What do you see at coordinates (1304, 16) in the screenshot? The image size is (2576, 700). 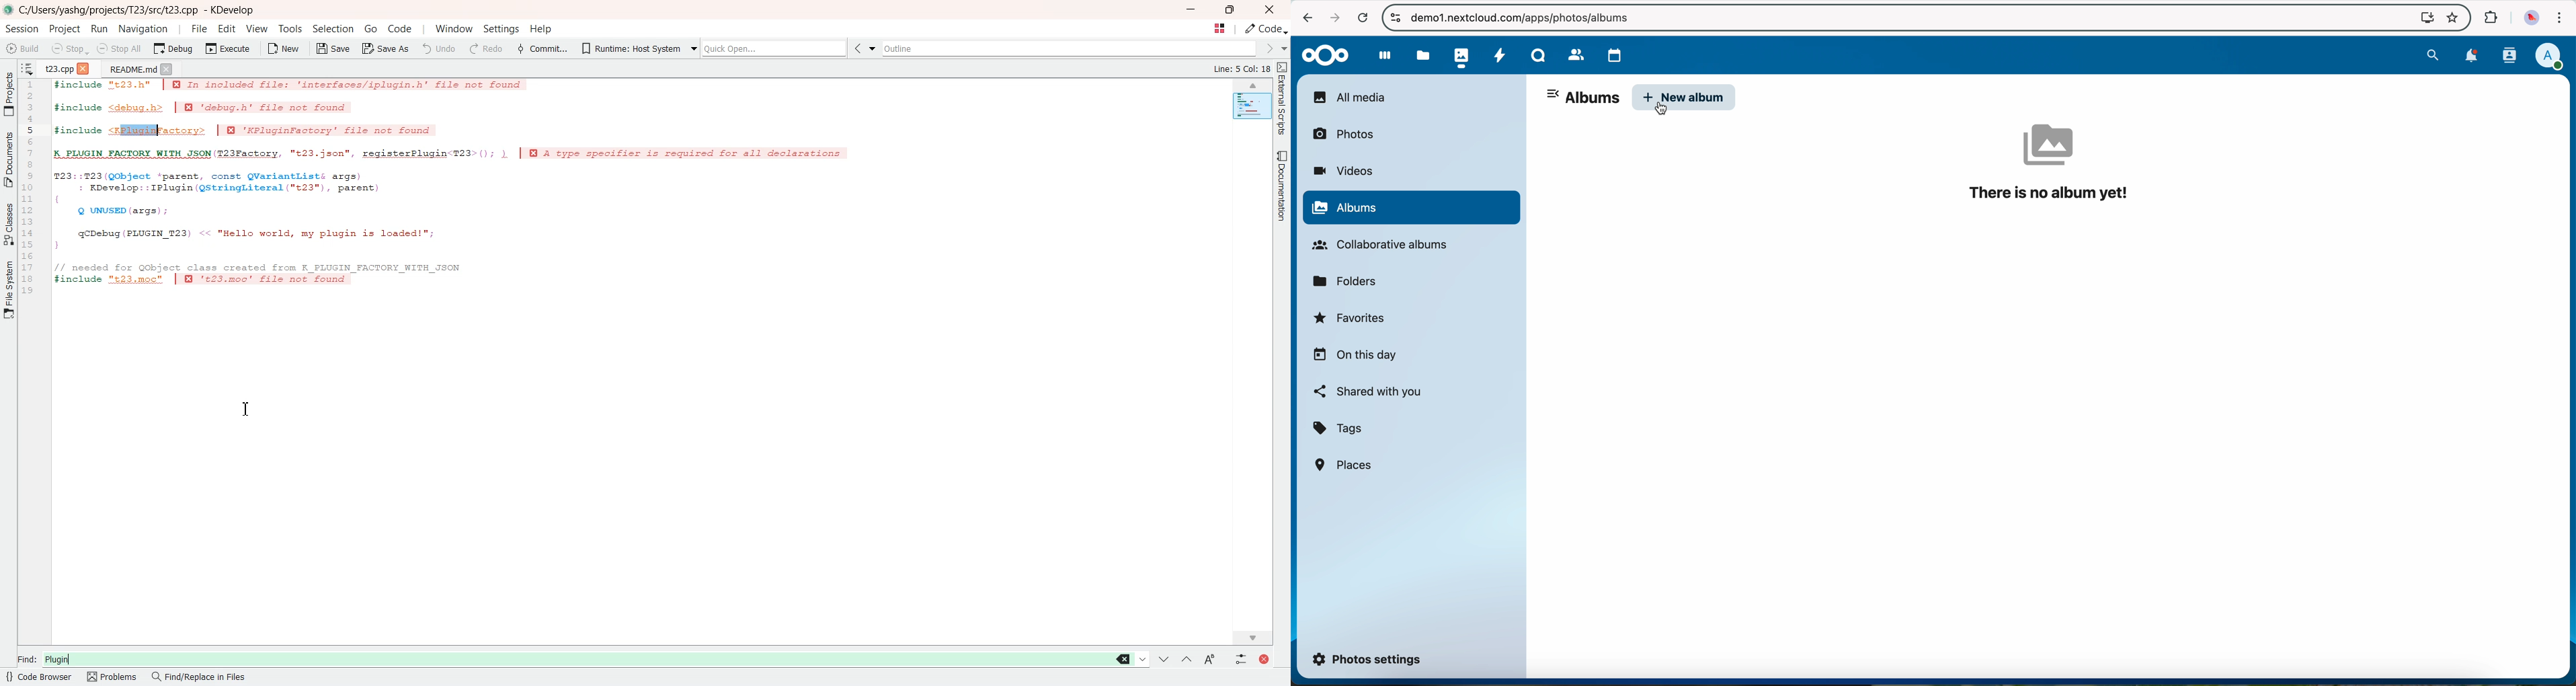 I see `navigate back` at bounding box center [1304, 16].